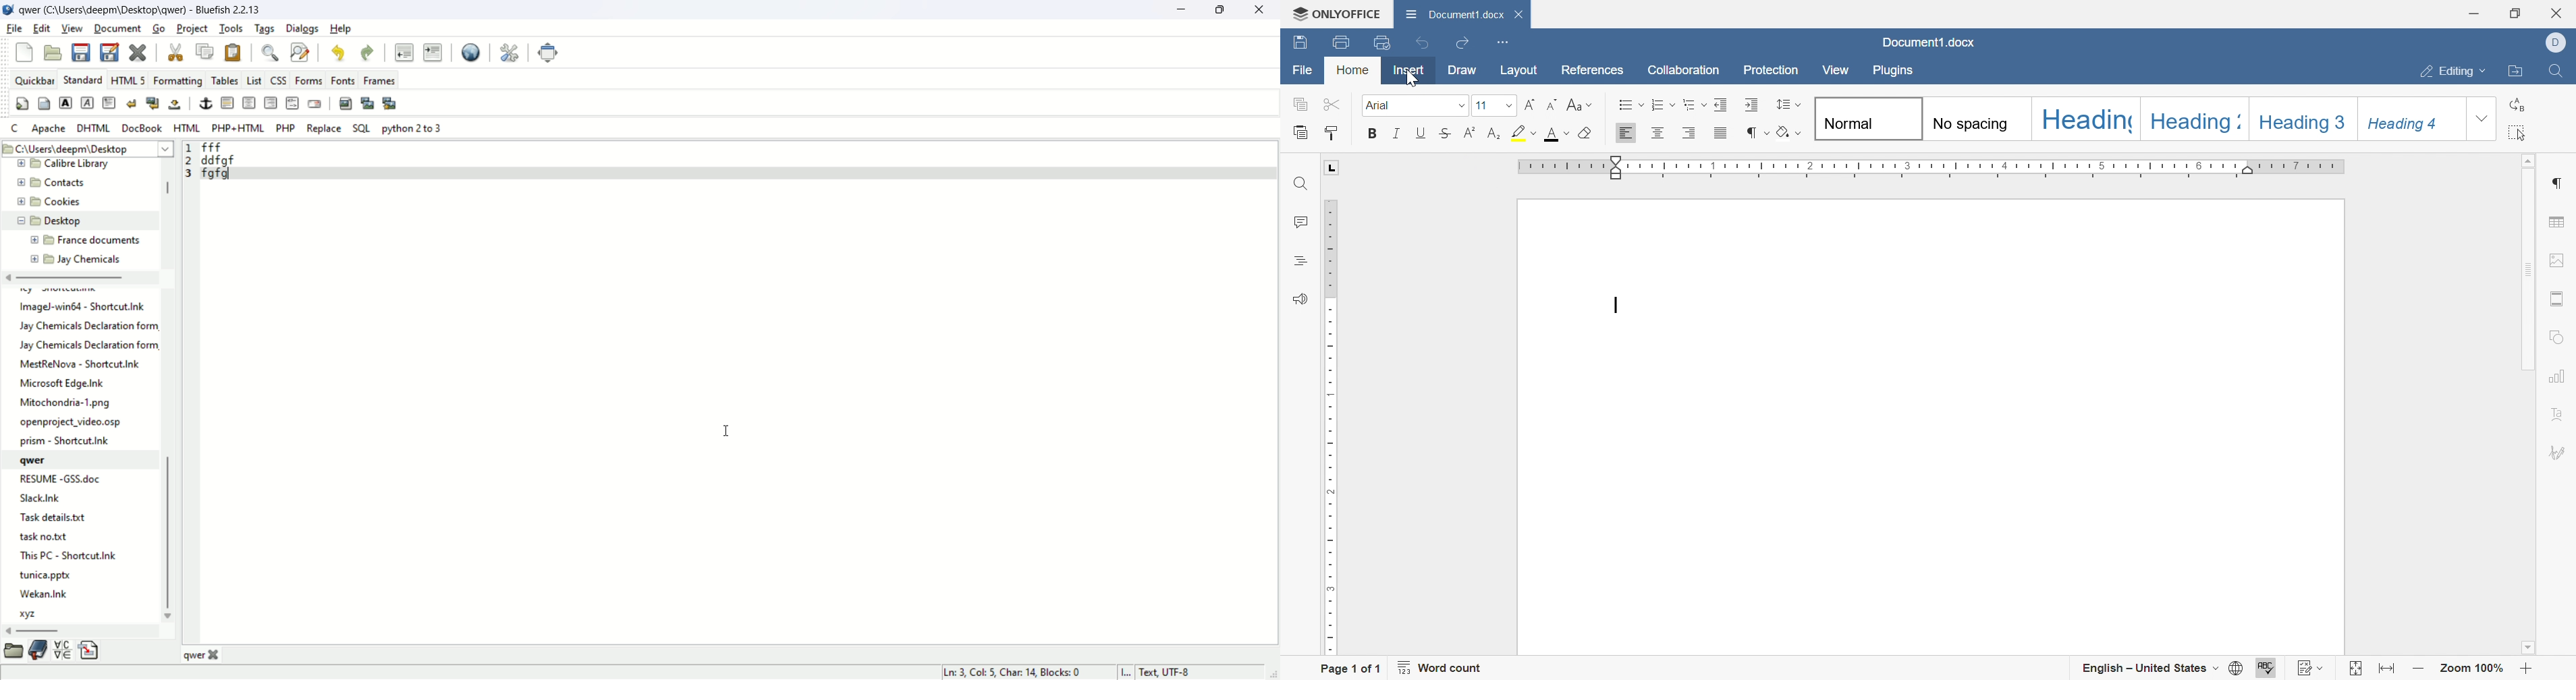 This screenshot has width=2576, height=700. I want to click on Redo, so click(1463, 43).